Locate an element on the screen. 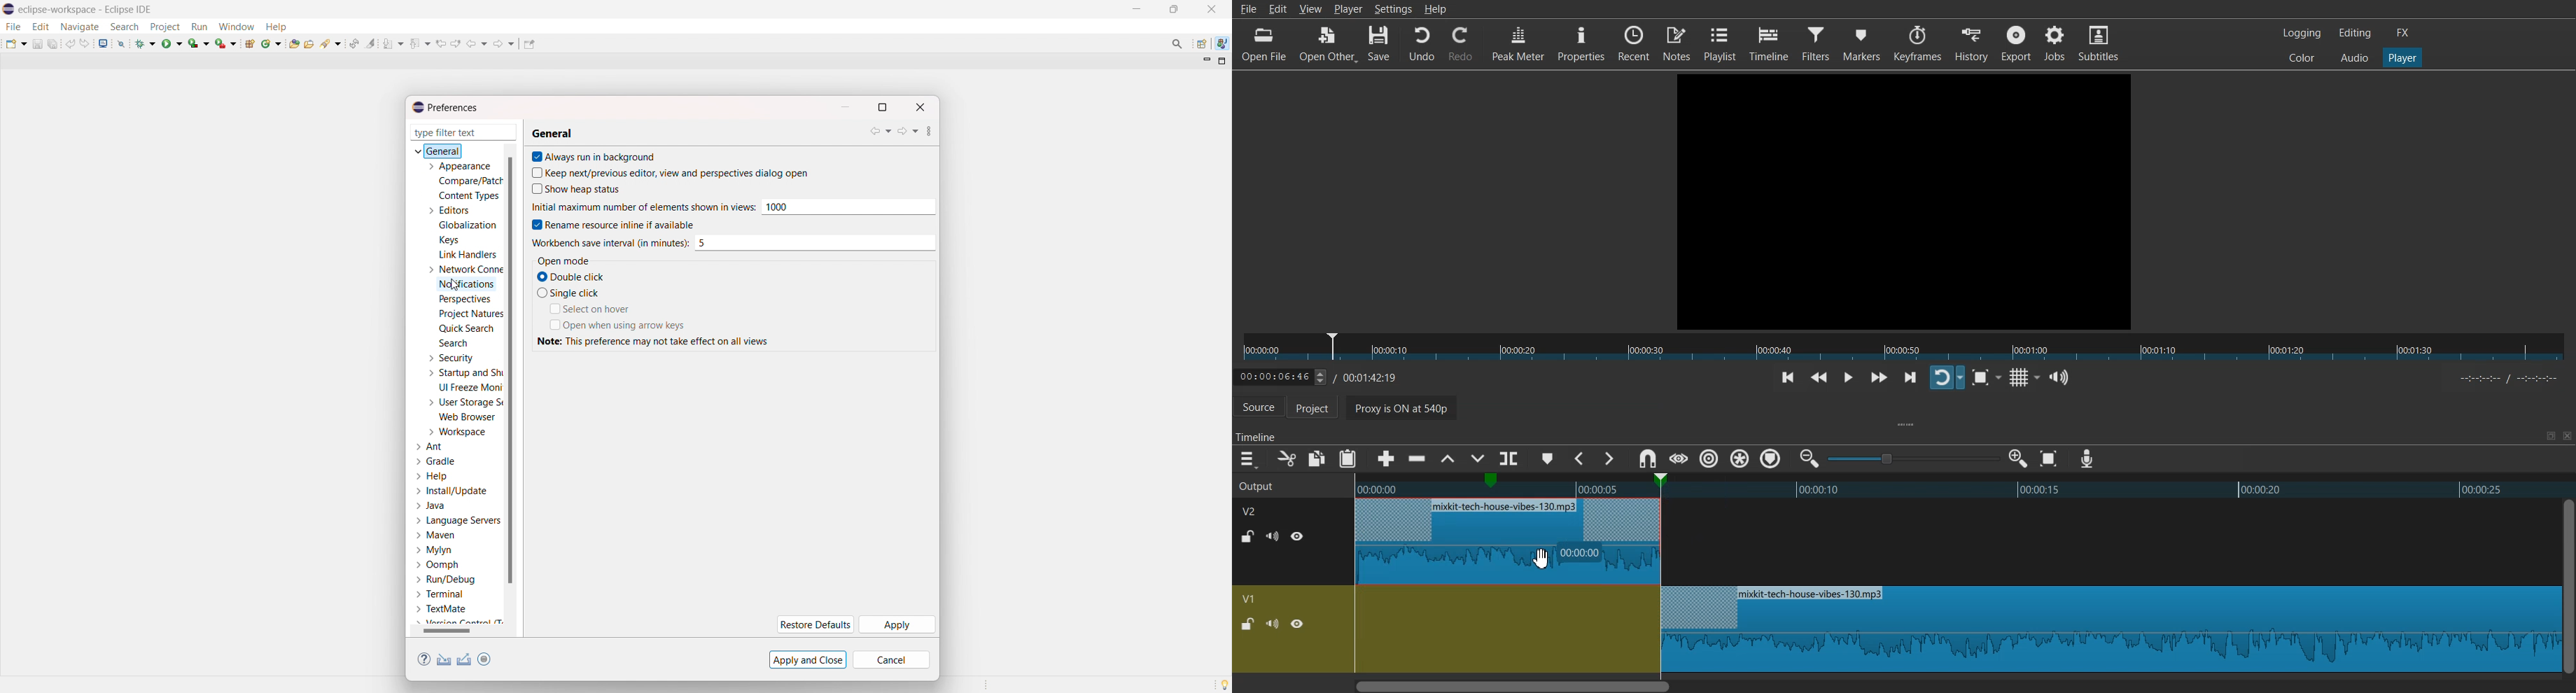 The height and width of the screenshot is (700, 2576). Close is located at coordinates (2566, 436).